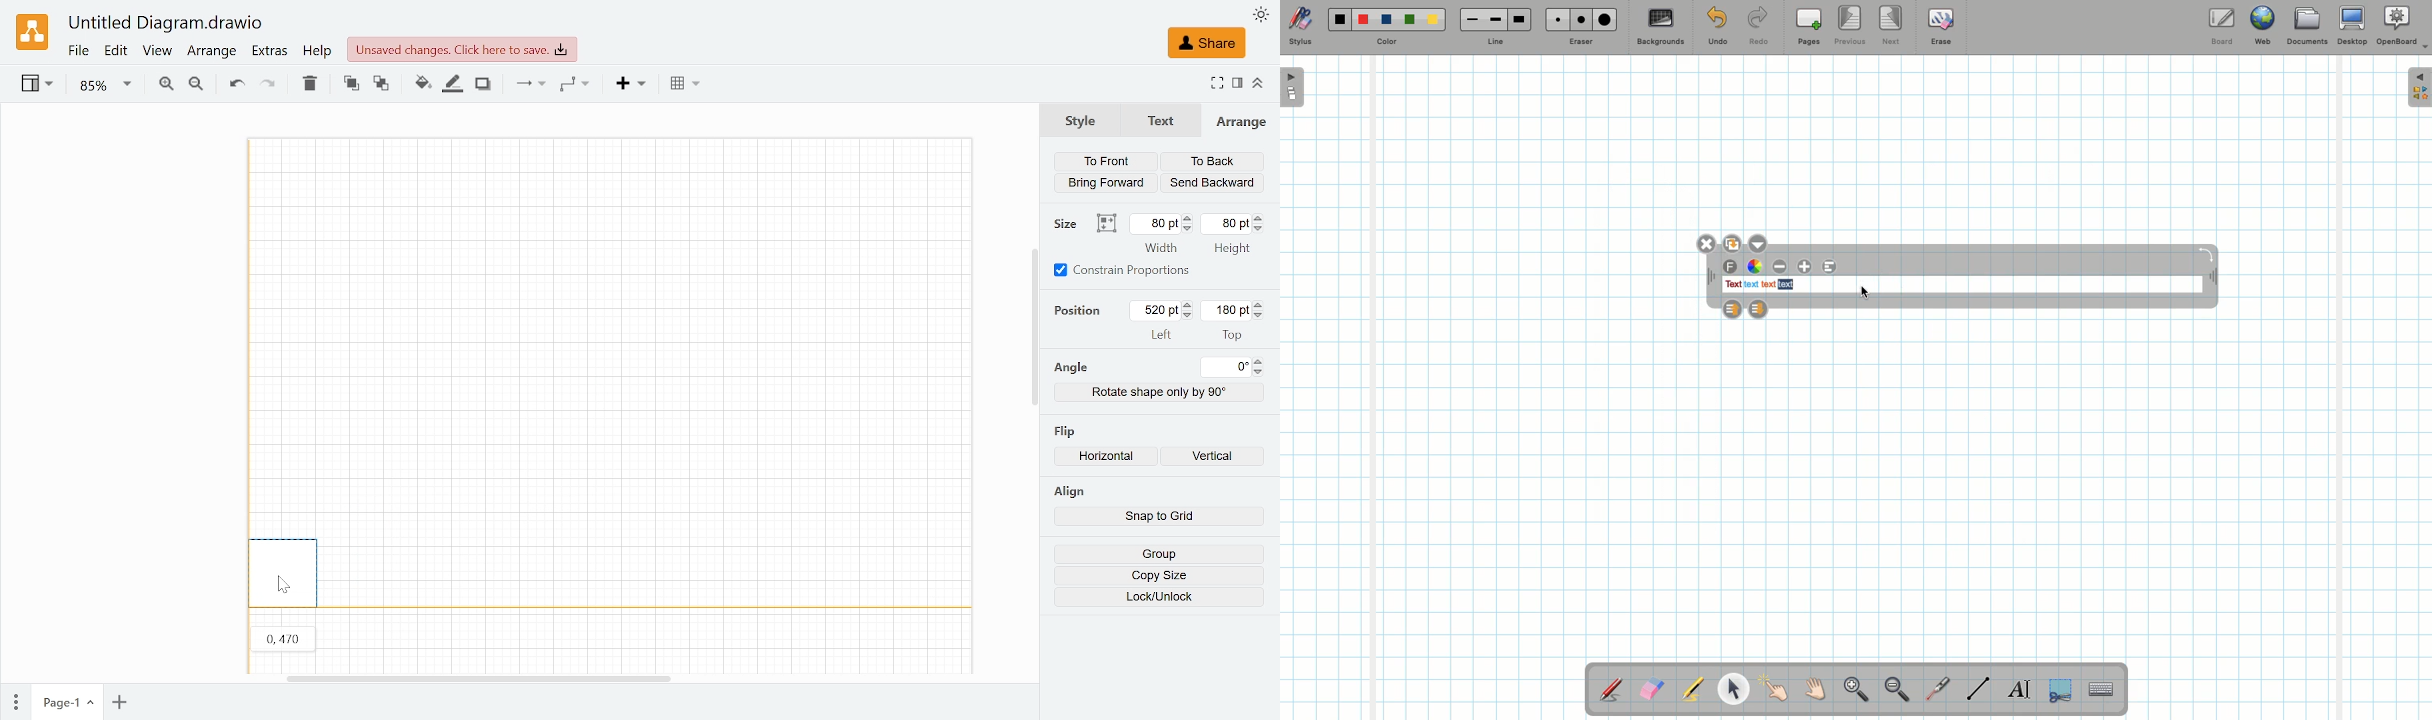 The image size is (2436, 728). What do you see at coordinates (422, 84) in the screenshot?
I see `Fill color` at bounding box center [422, 84].